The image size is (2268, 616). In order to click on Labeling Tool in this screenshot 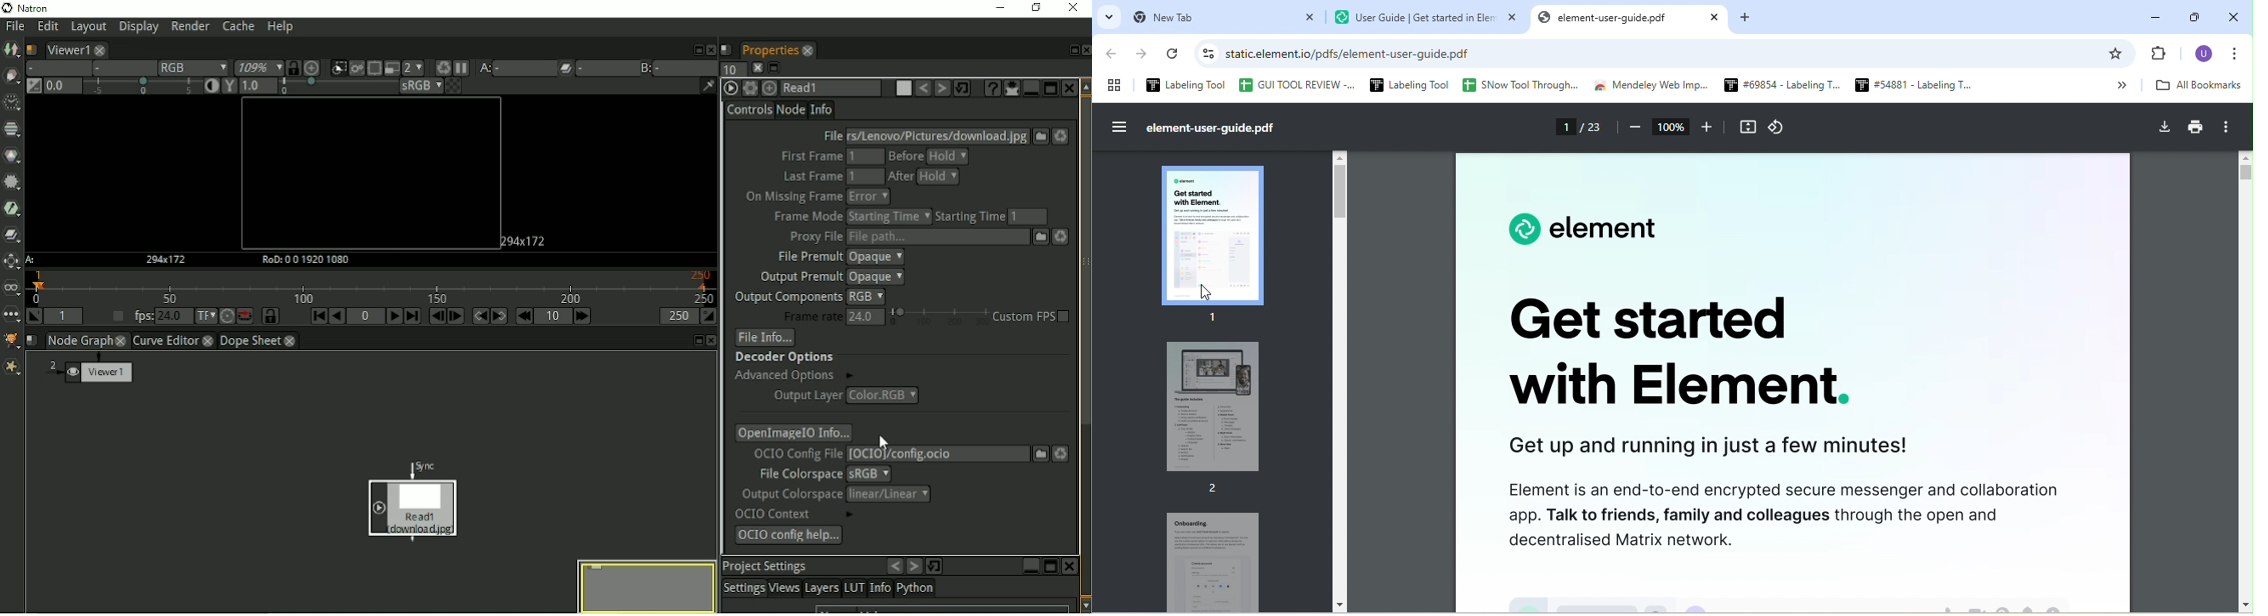, I will do `click(1408, 85)`.